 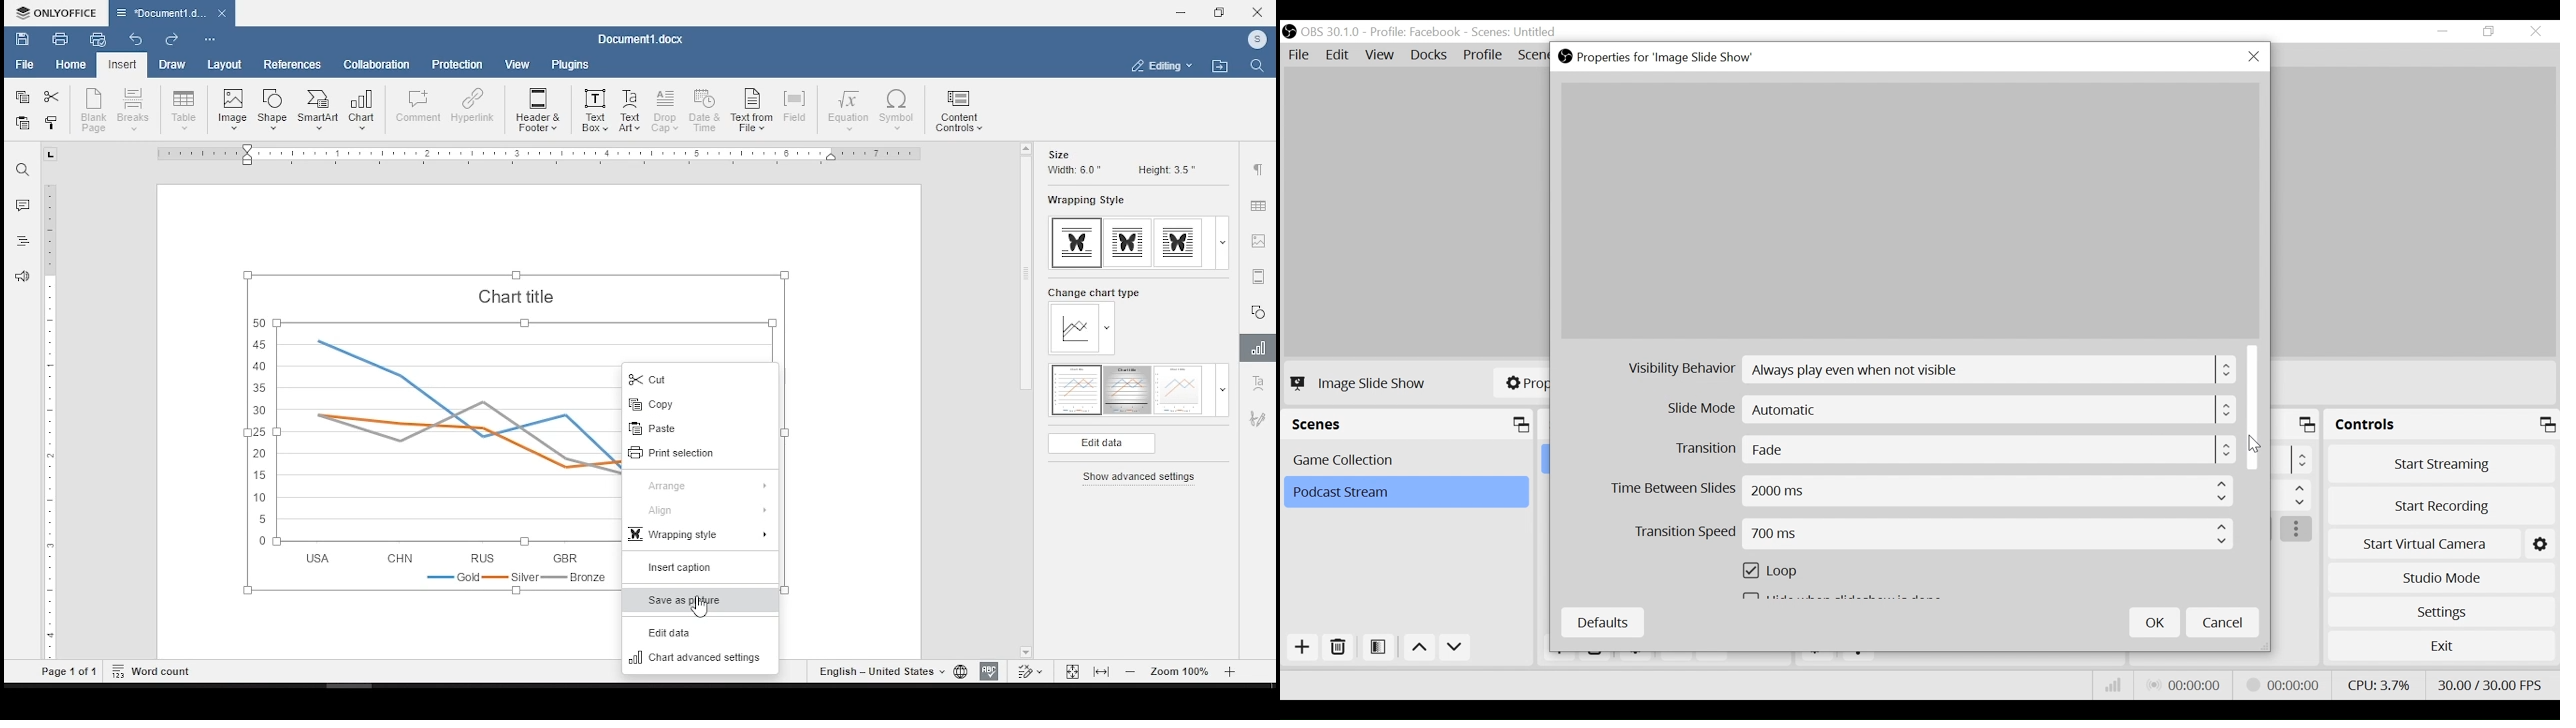 I want to click on text art settings, so click(x=1261, y=384).